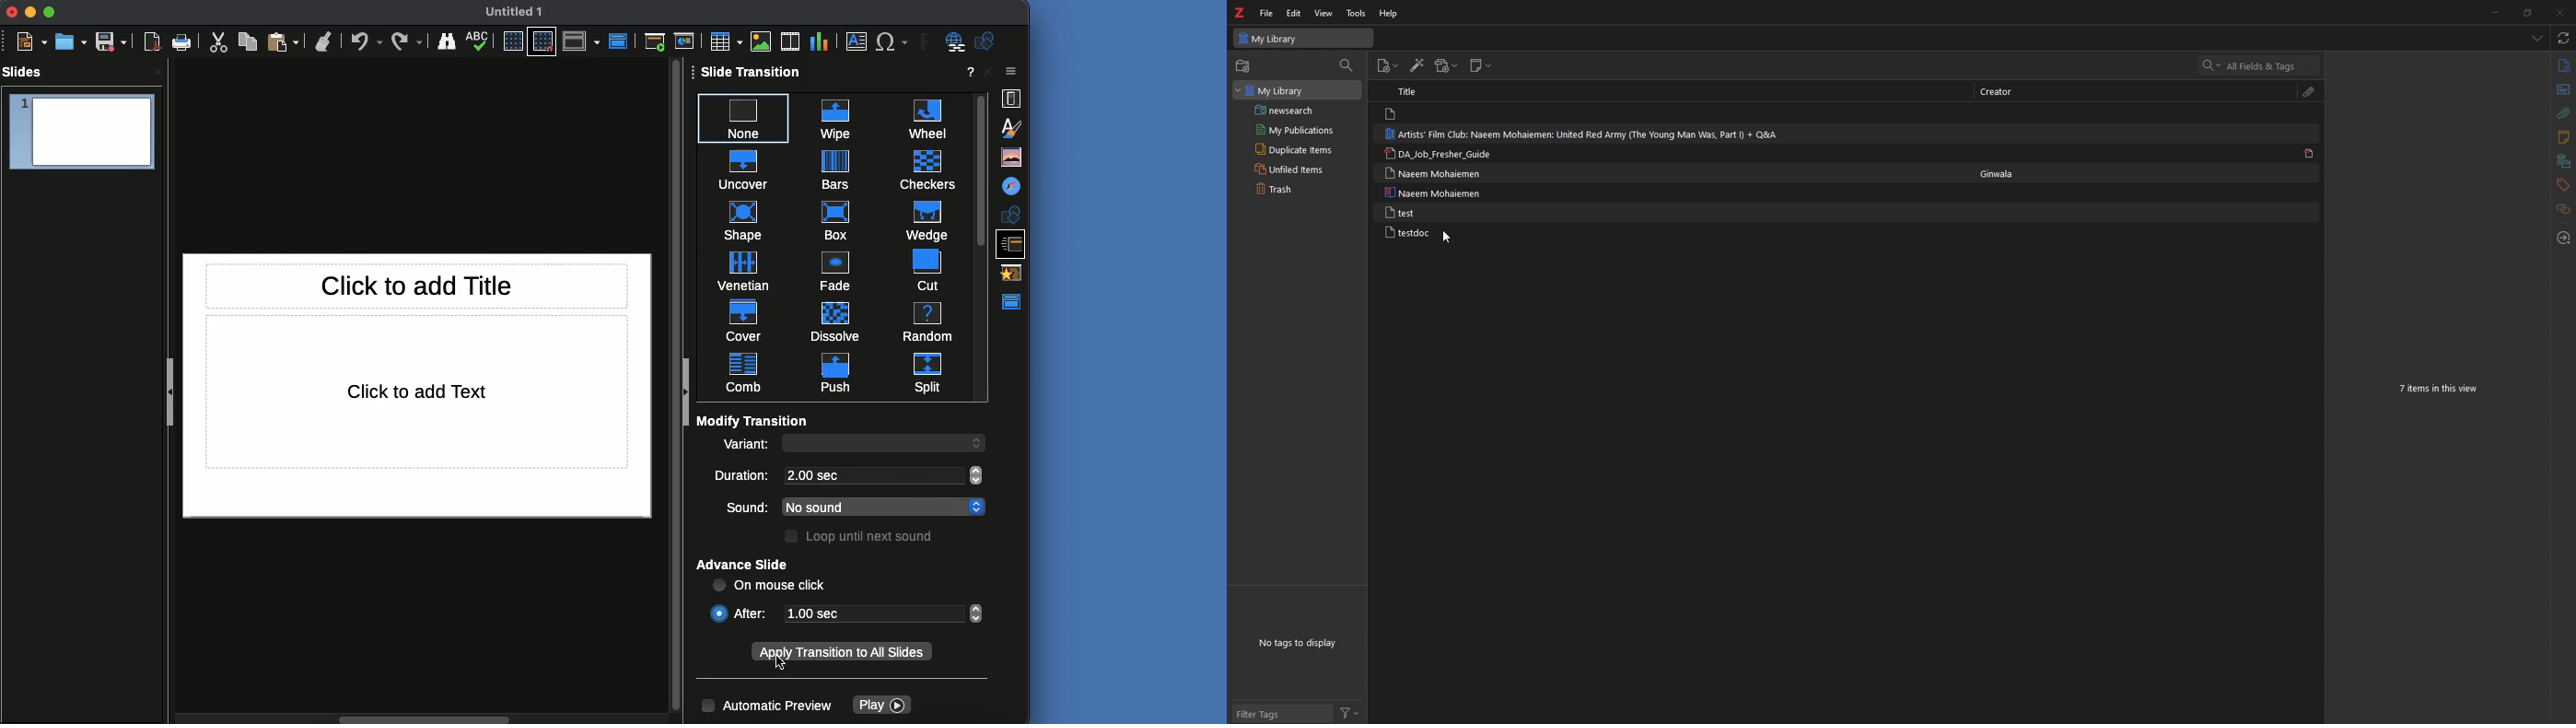 Image resolution: width=2576 pixels, height=728 pixels. Describe the element at coordinates (2563, 91) in the screenshot. I see `abstract` at that location.